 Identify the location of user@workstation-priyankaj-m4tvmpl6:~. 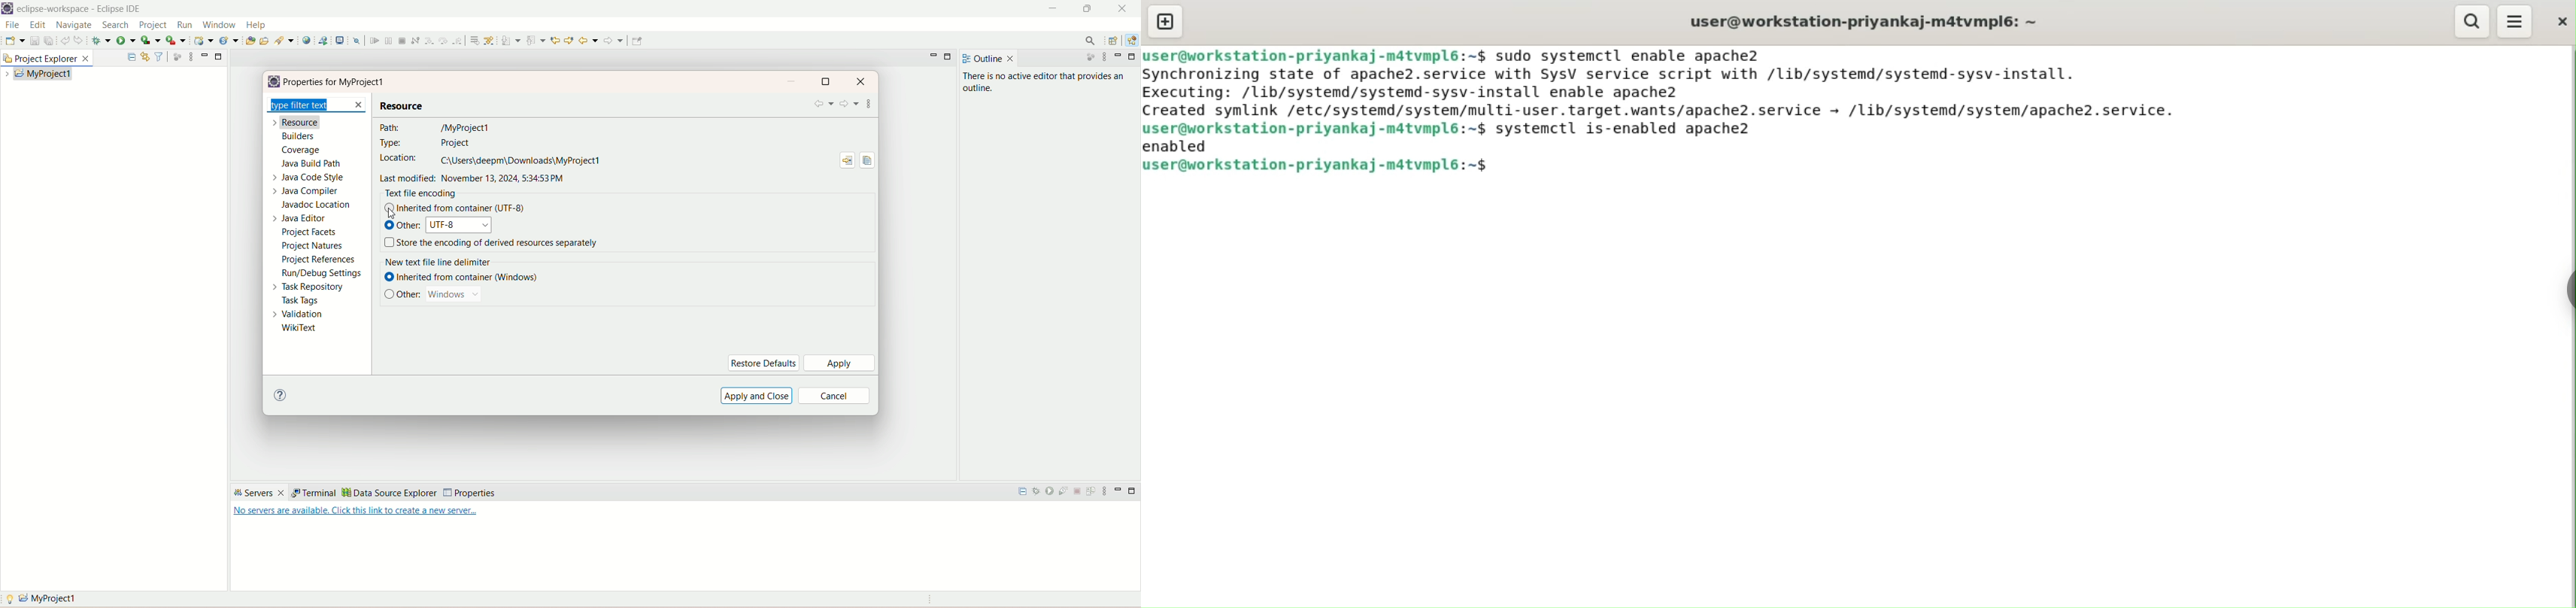
(1861, 21).